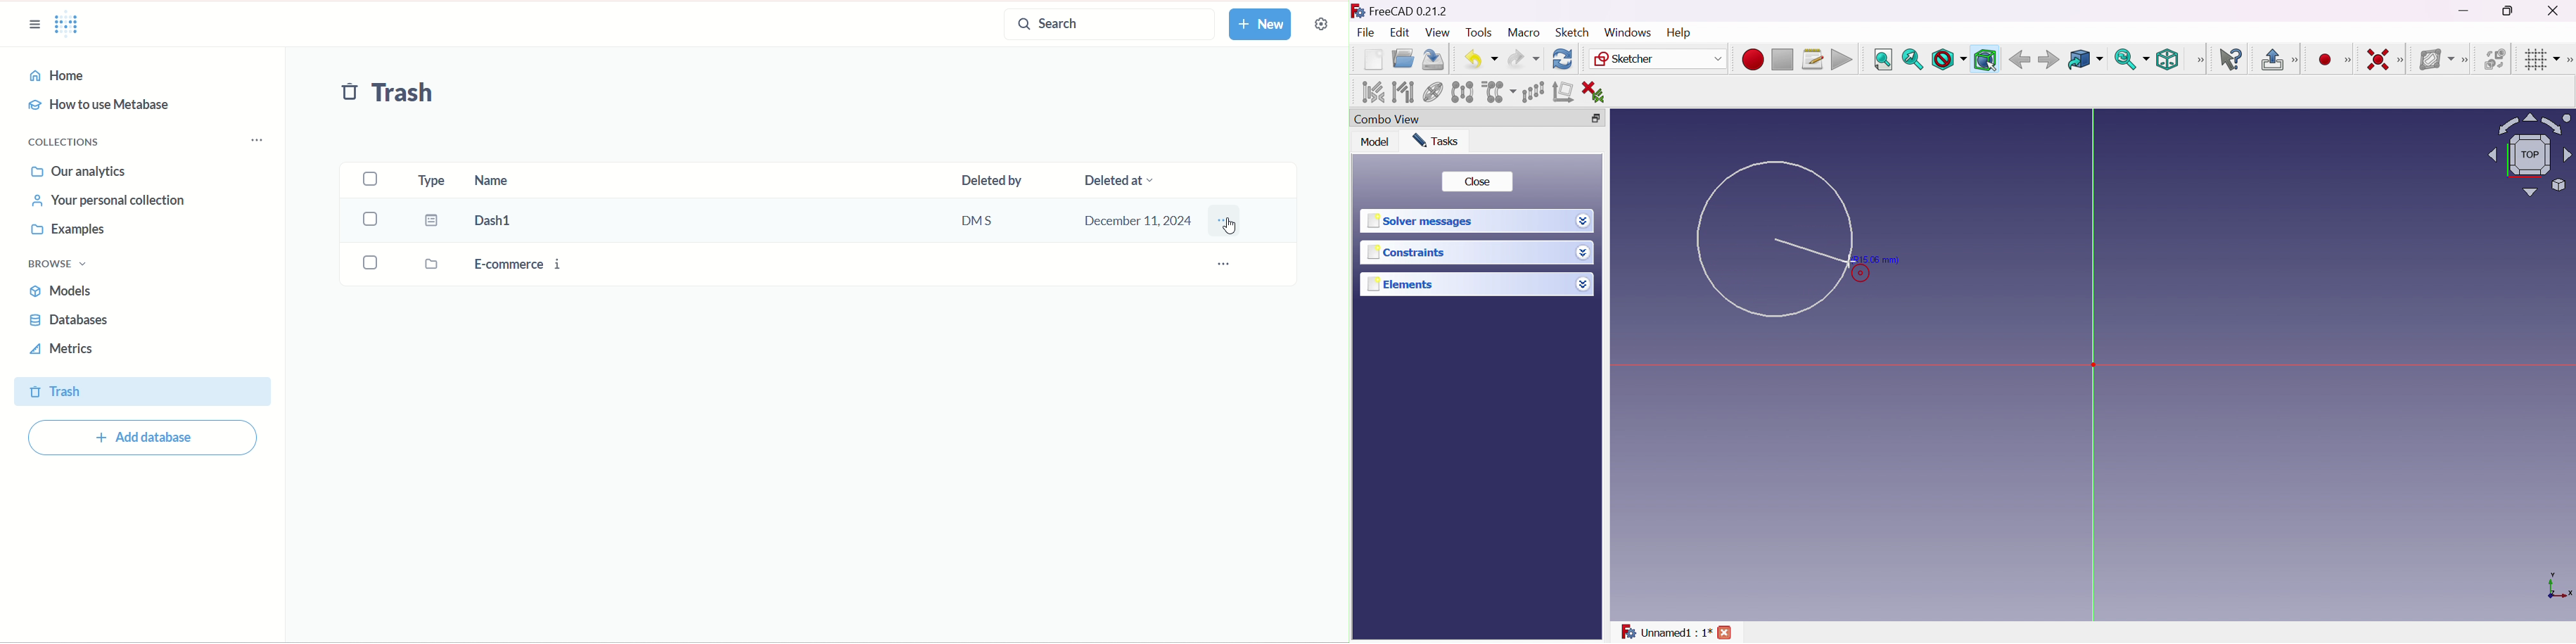 This screenshot has width=2576, height=644. I want to click on Clone, so click(1497, 91).